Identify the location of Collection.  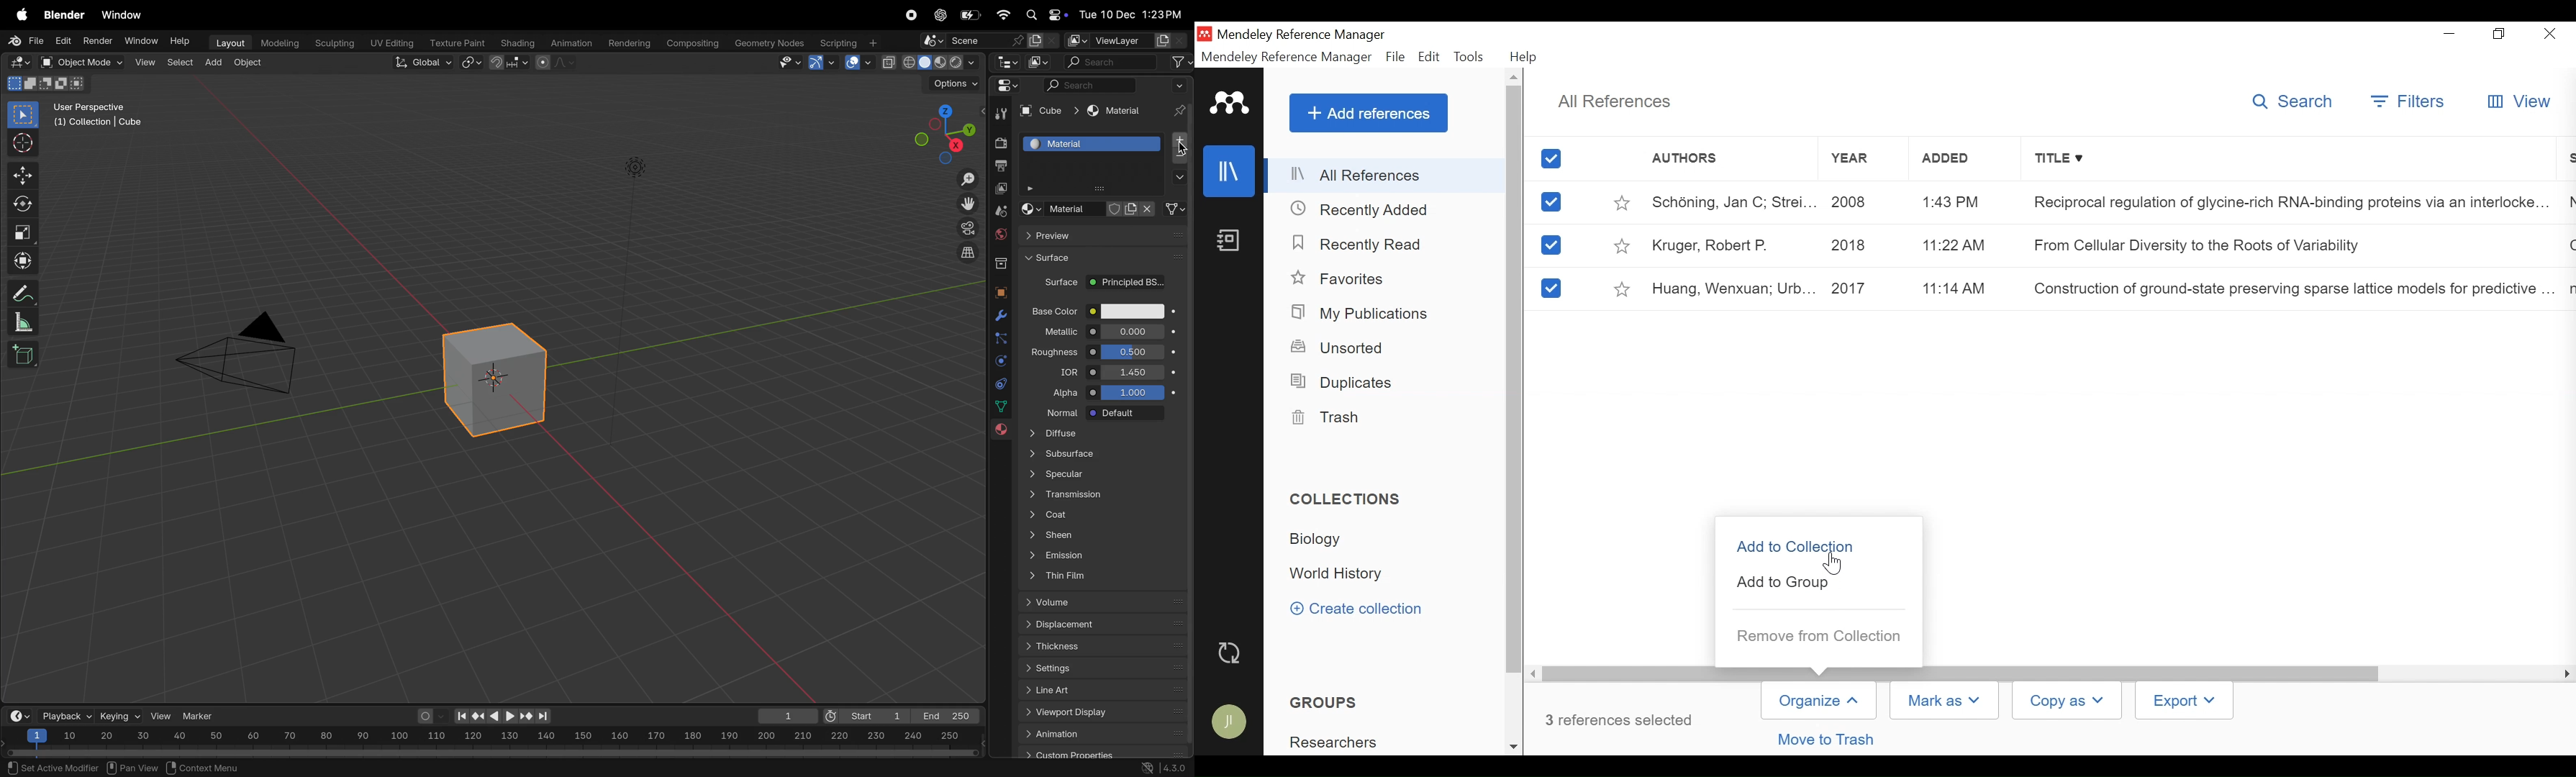
(1338, 741).